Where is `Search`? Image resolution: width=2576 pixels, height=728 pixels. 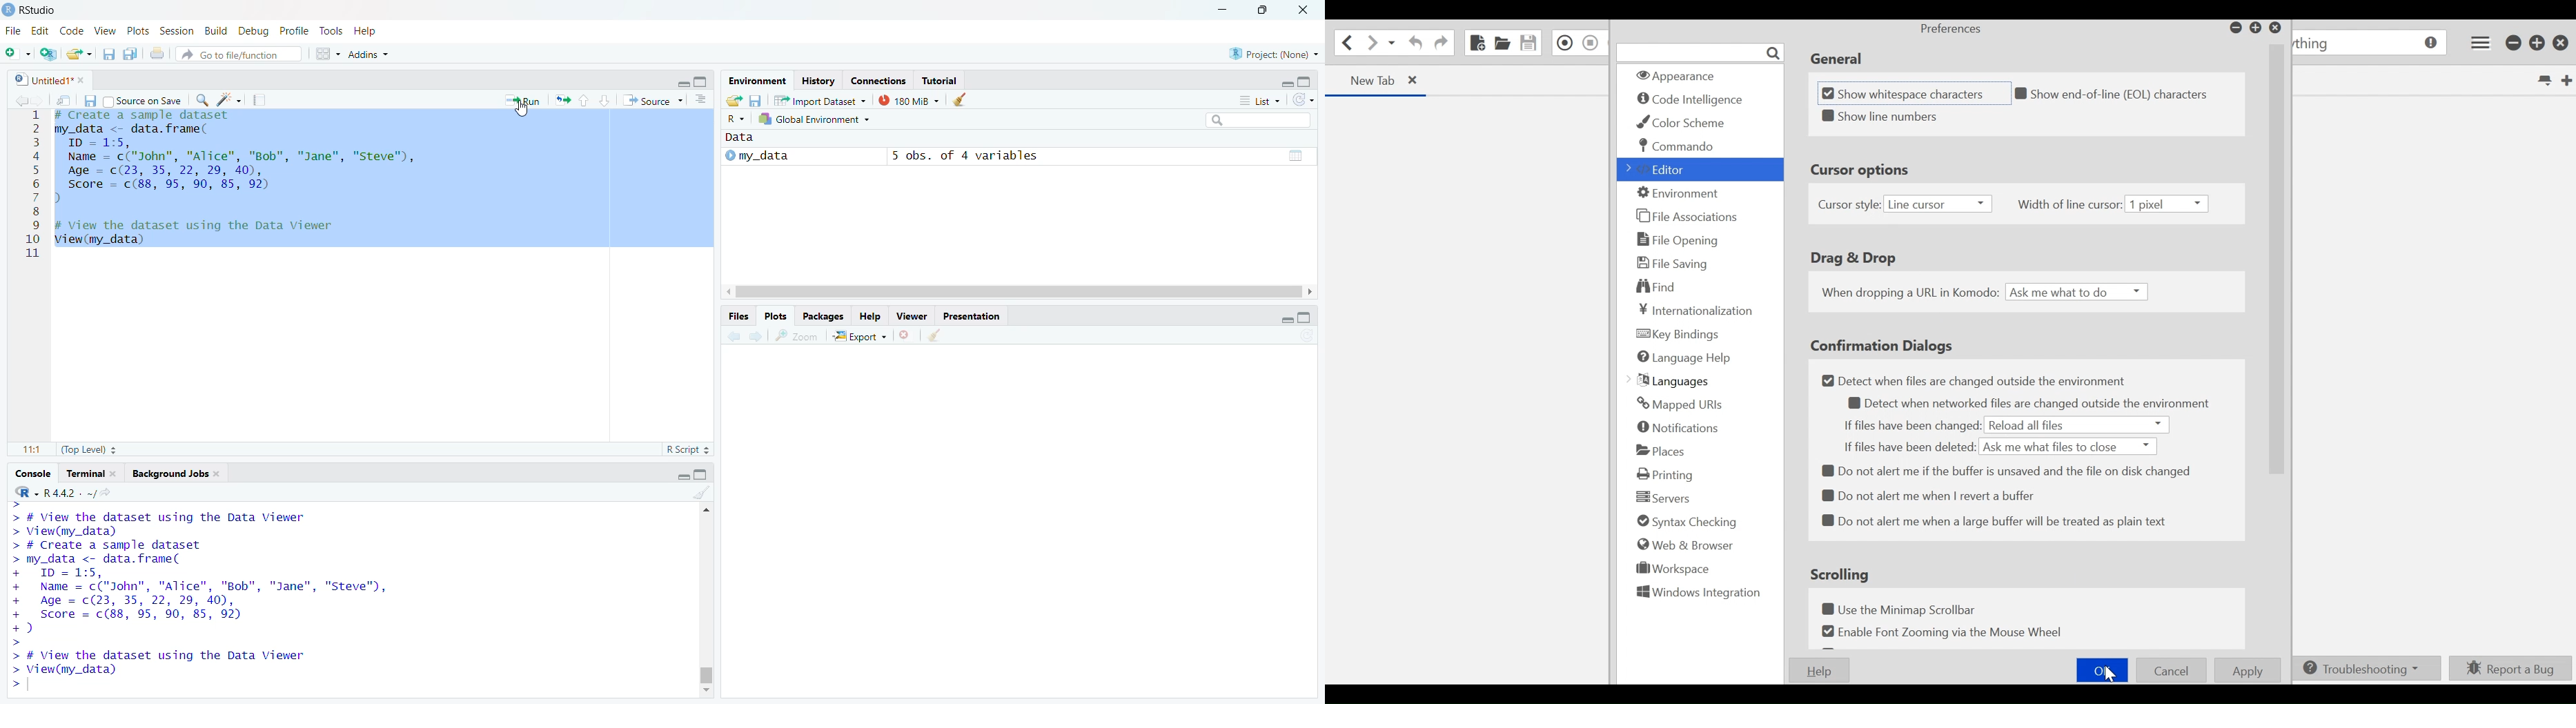
Search is located at coordinates (1259, 119).